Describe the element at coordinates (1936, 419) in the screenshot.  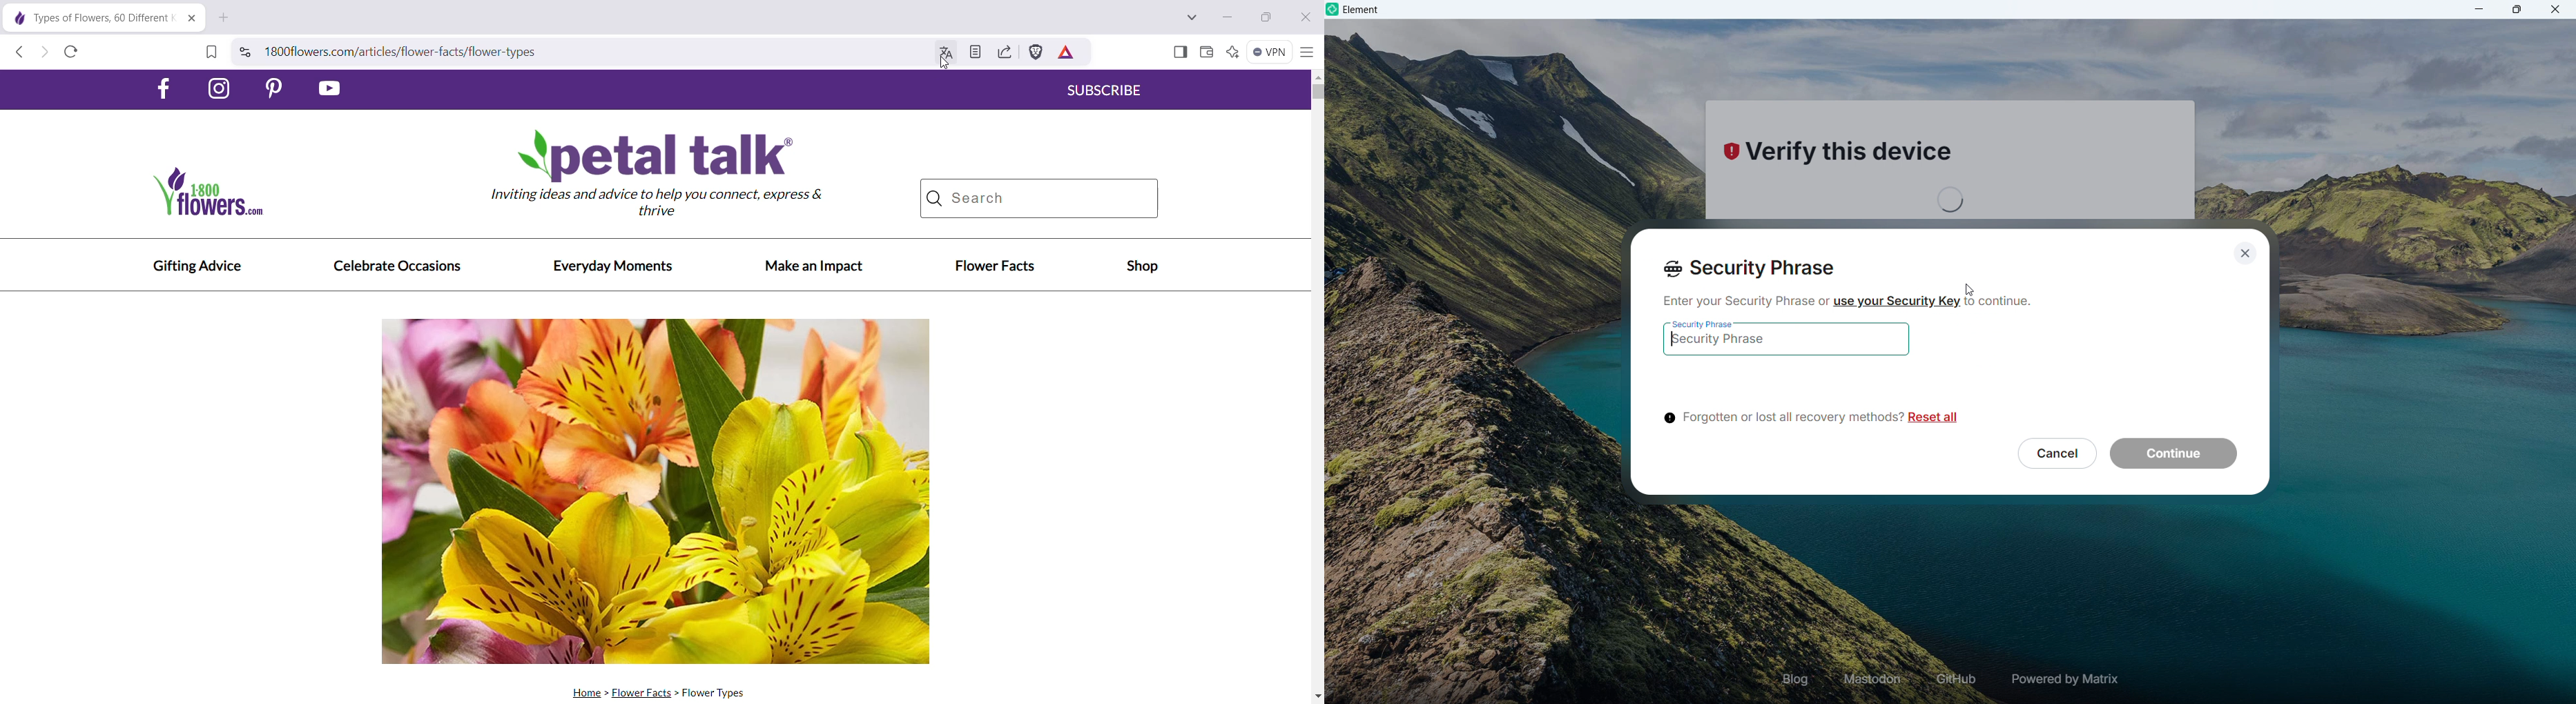
I see `Reset all ` at that location.